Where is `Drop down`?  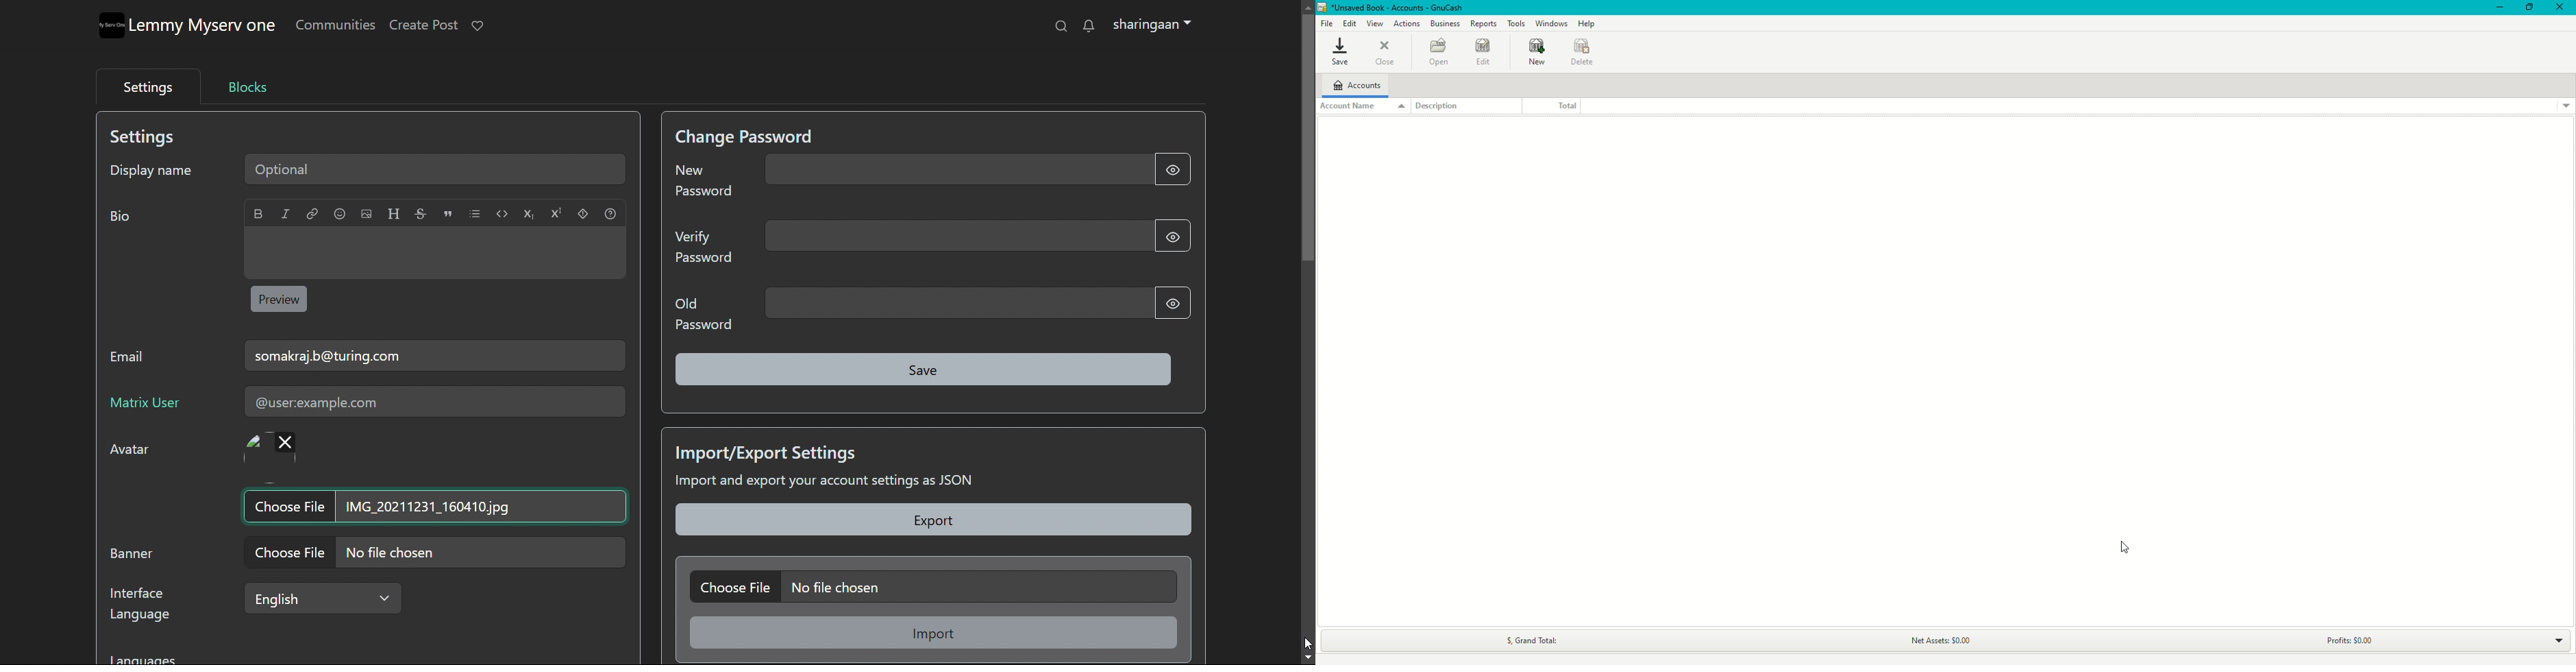 Drop down is located at coordinates (2566, 106).